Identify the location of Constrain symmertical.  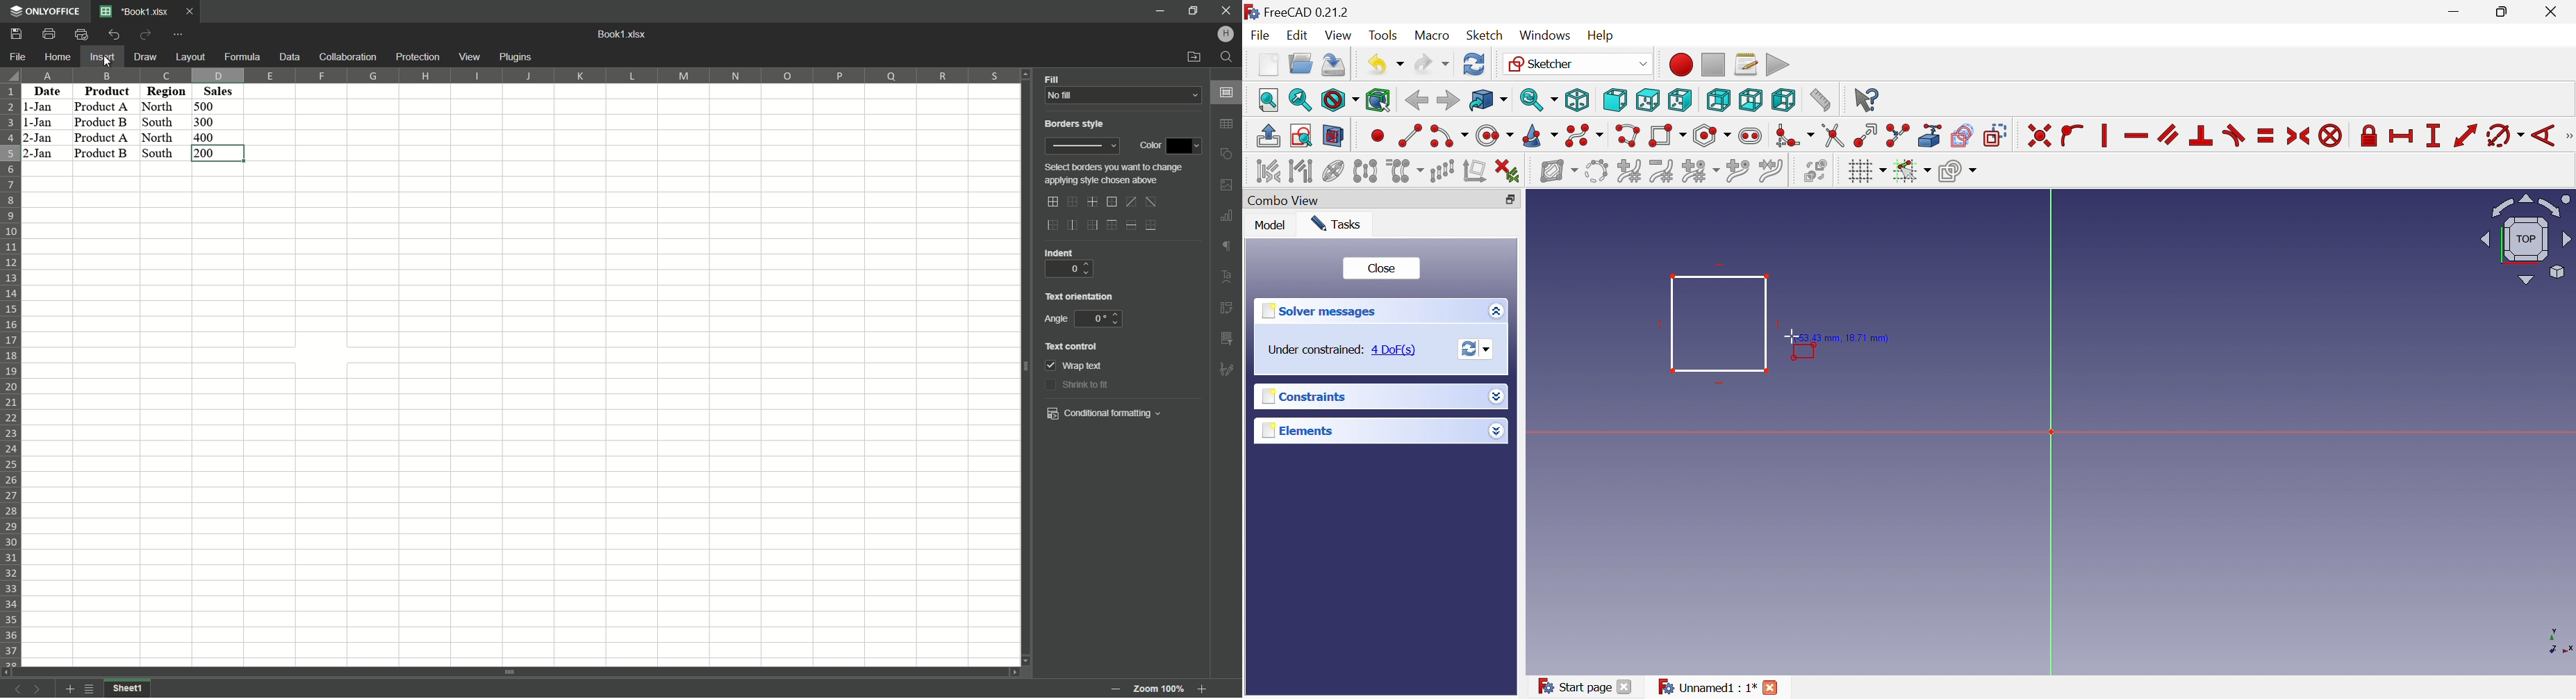
(2299, 136).